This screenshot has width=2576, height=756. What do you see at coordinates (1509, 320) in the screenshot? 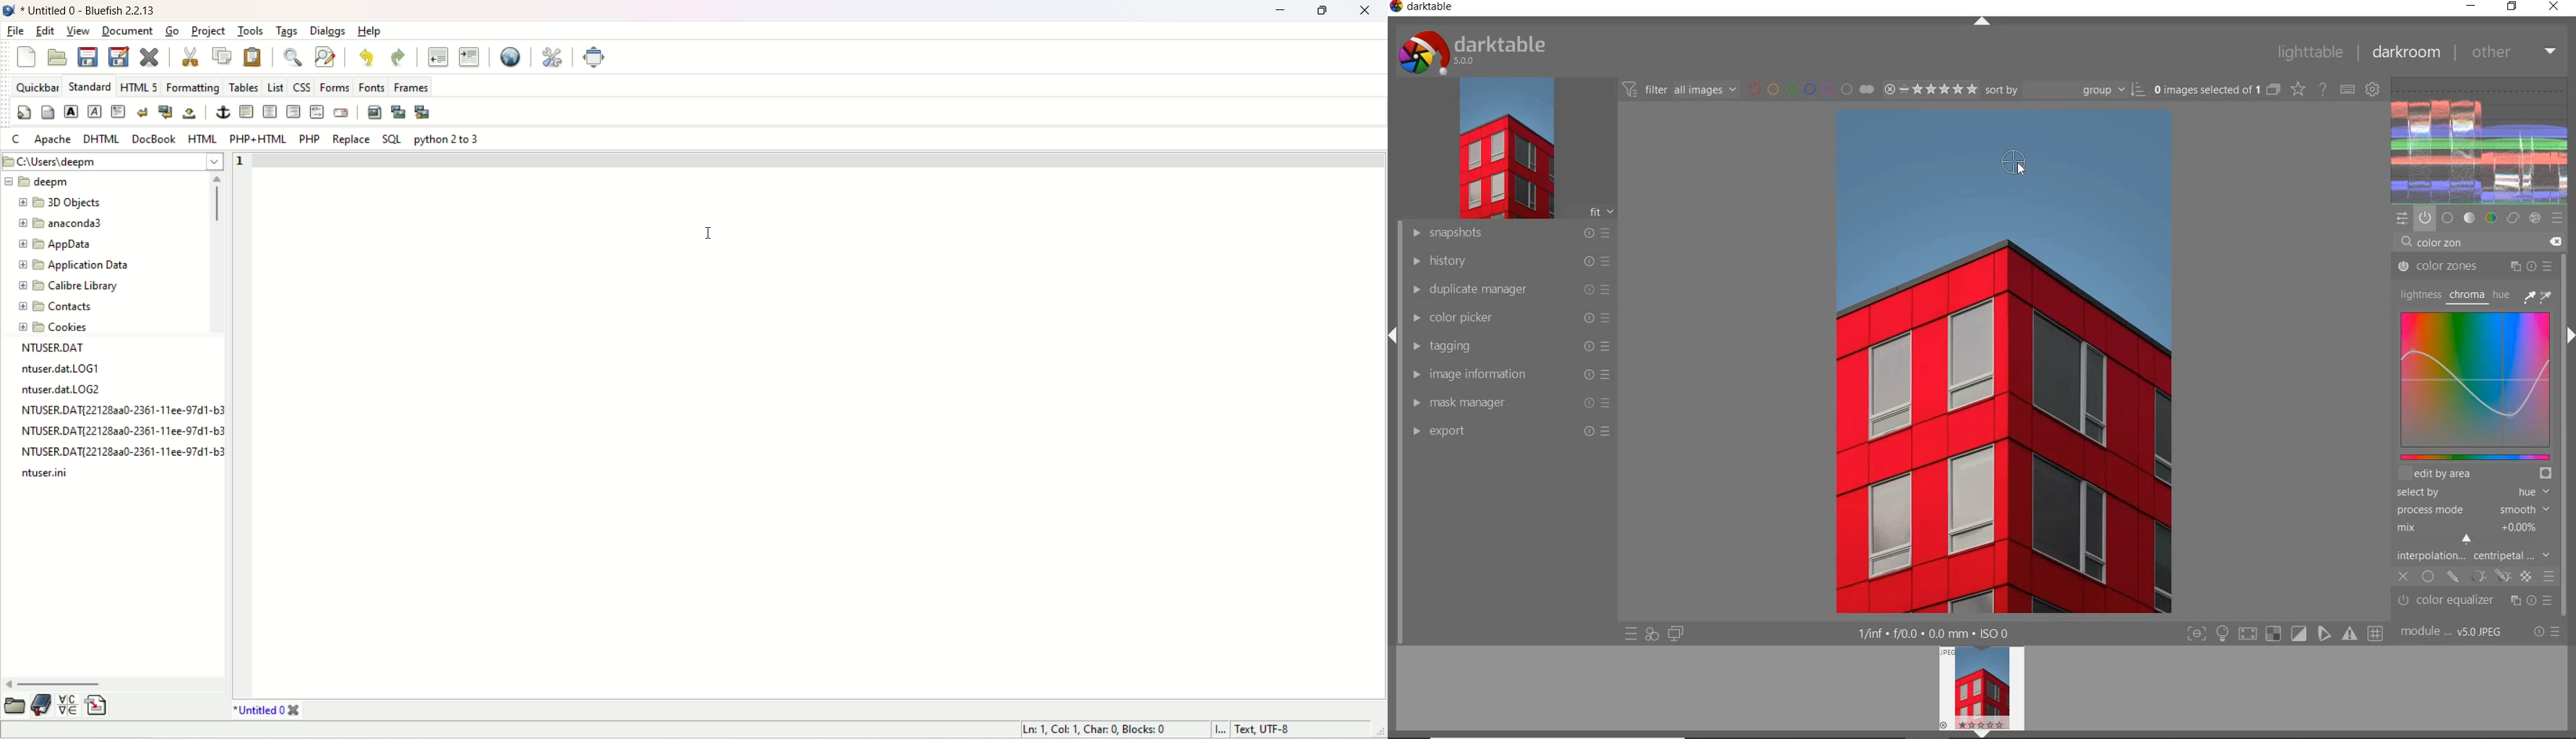
I see `color picker` at bounding box center [1509, 320].